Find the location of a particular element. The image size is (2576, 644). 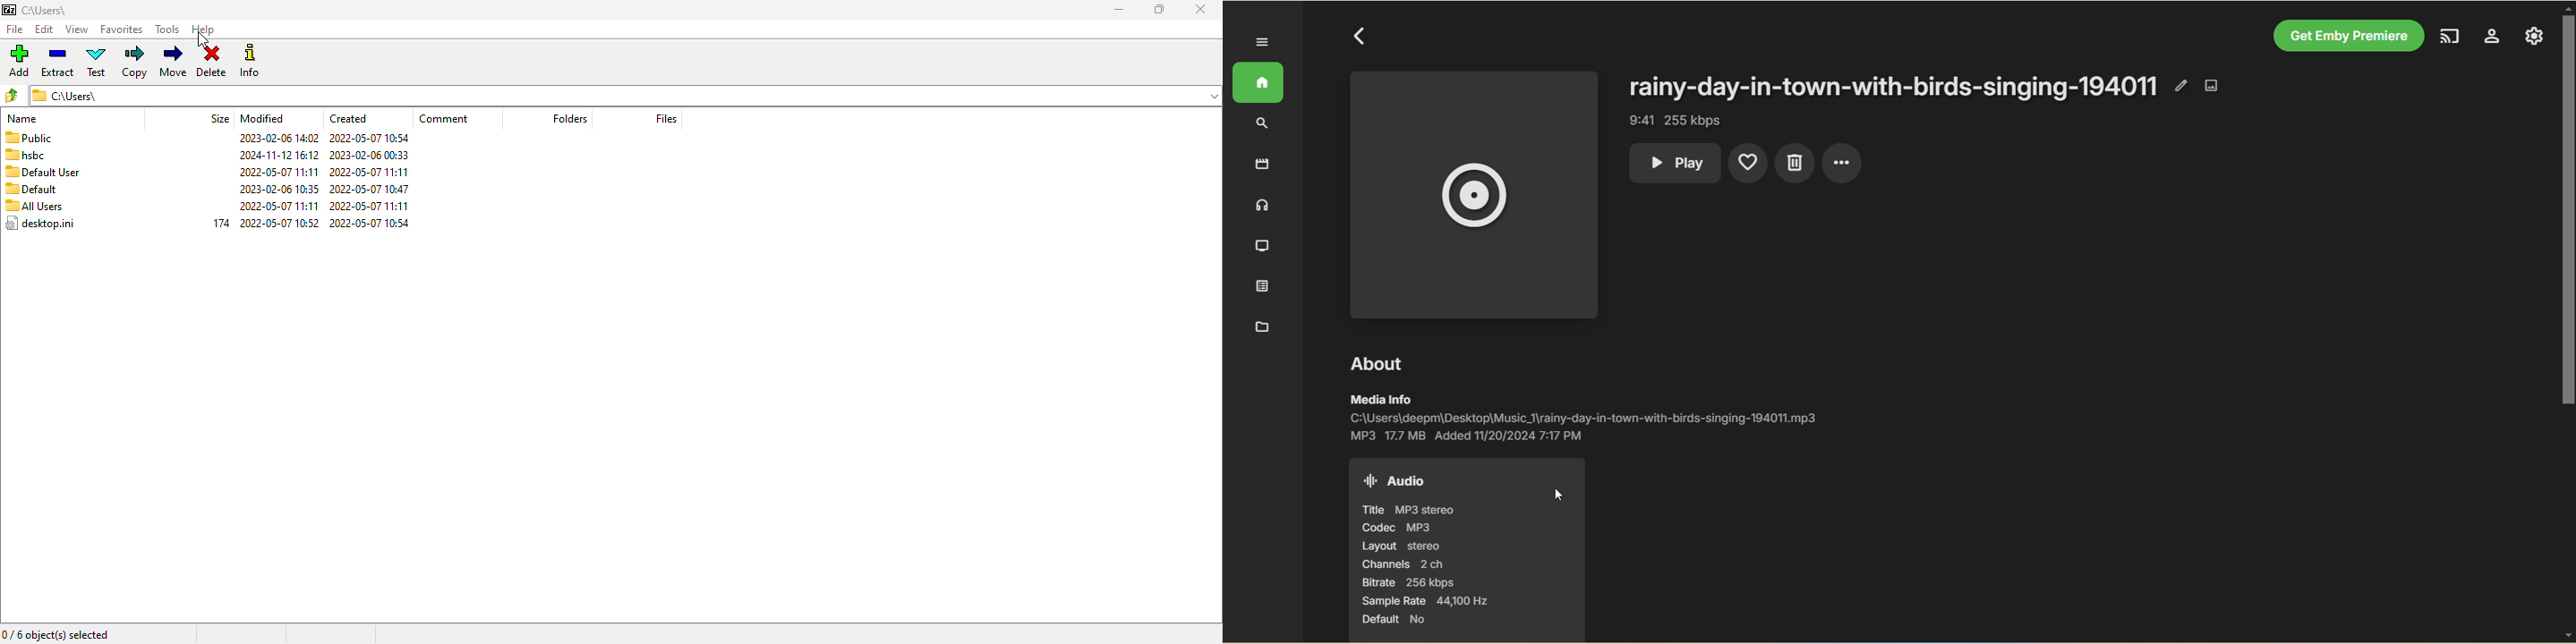

vertical scroll bar is located at coordinates (2568, 323).